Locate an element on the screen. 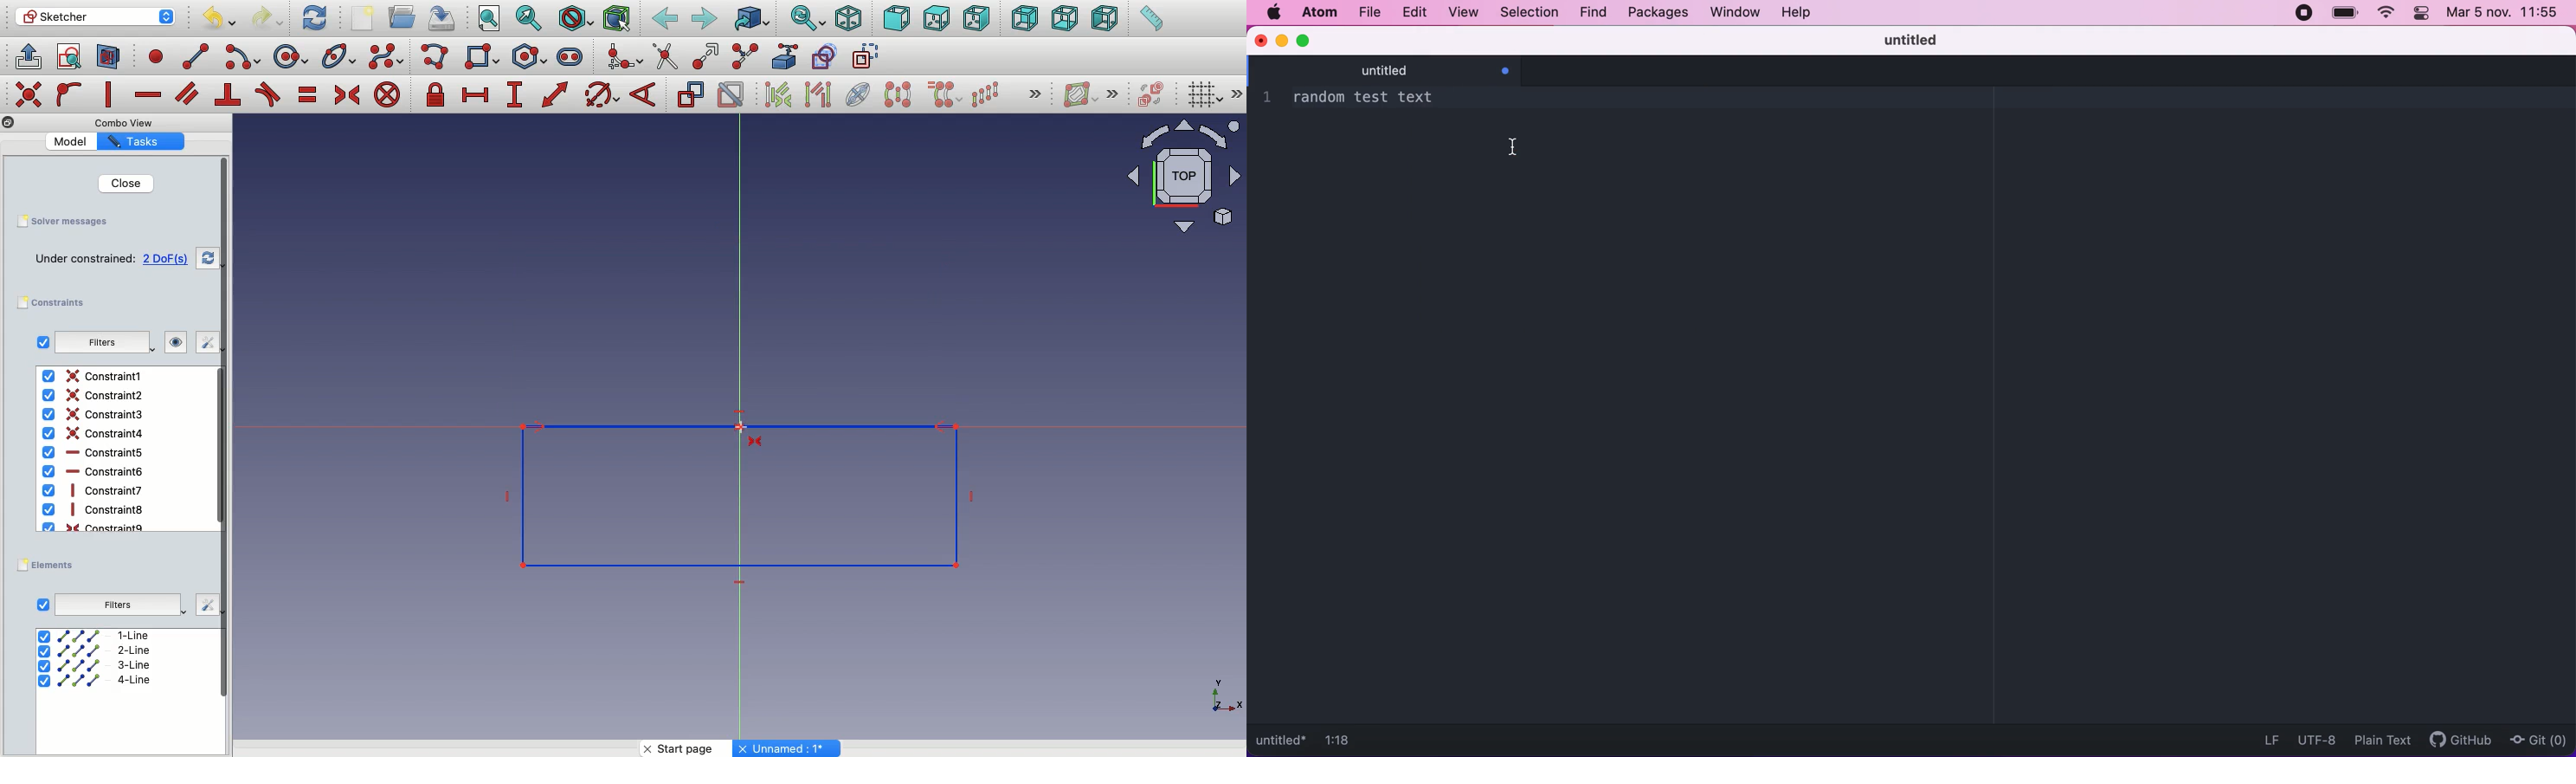  Toggle grid is located at coordinates (1203, 94).